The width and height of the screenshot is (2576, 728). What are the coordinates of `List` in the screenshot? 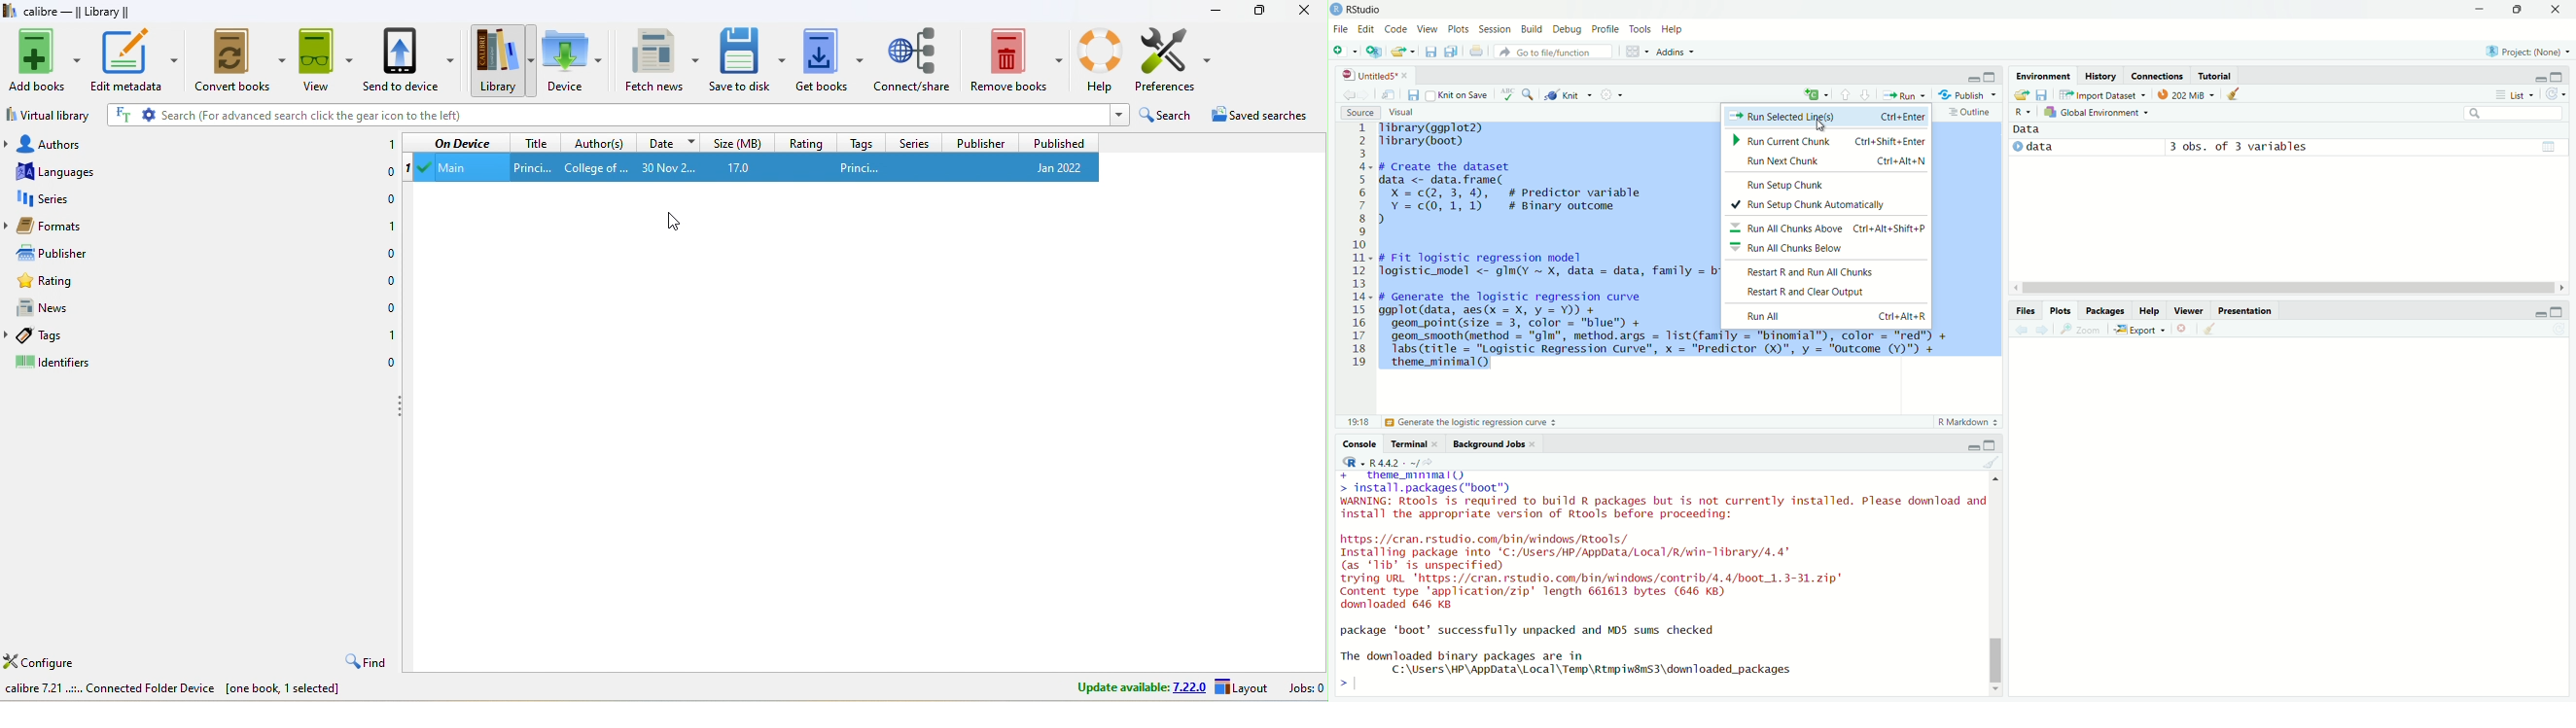 It's located at (2513, 94).